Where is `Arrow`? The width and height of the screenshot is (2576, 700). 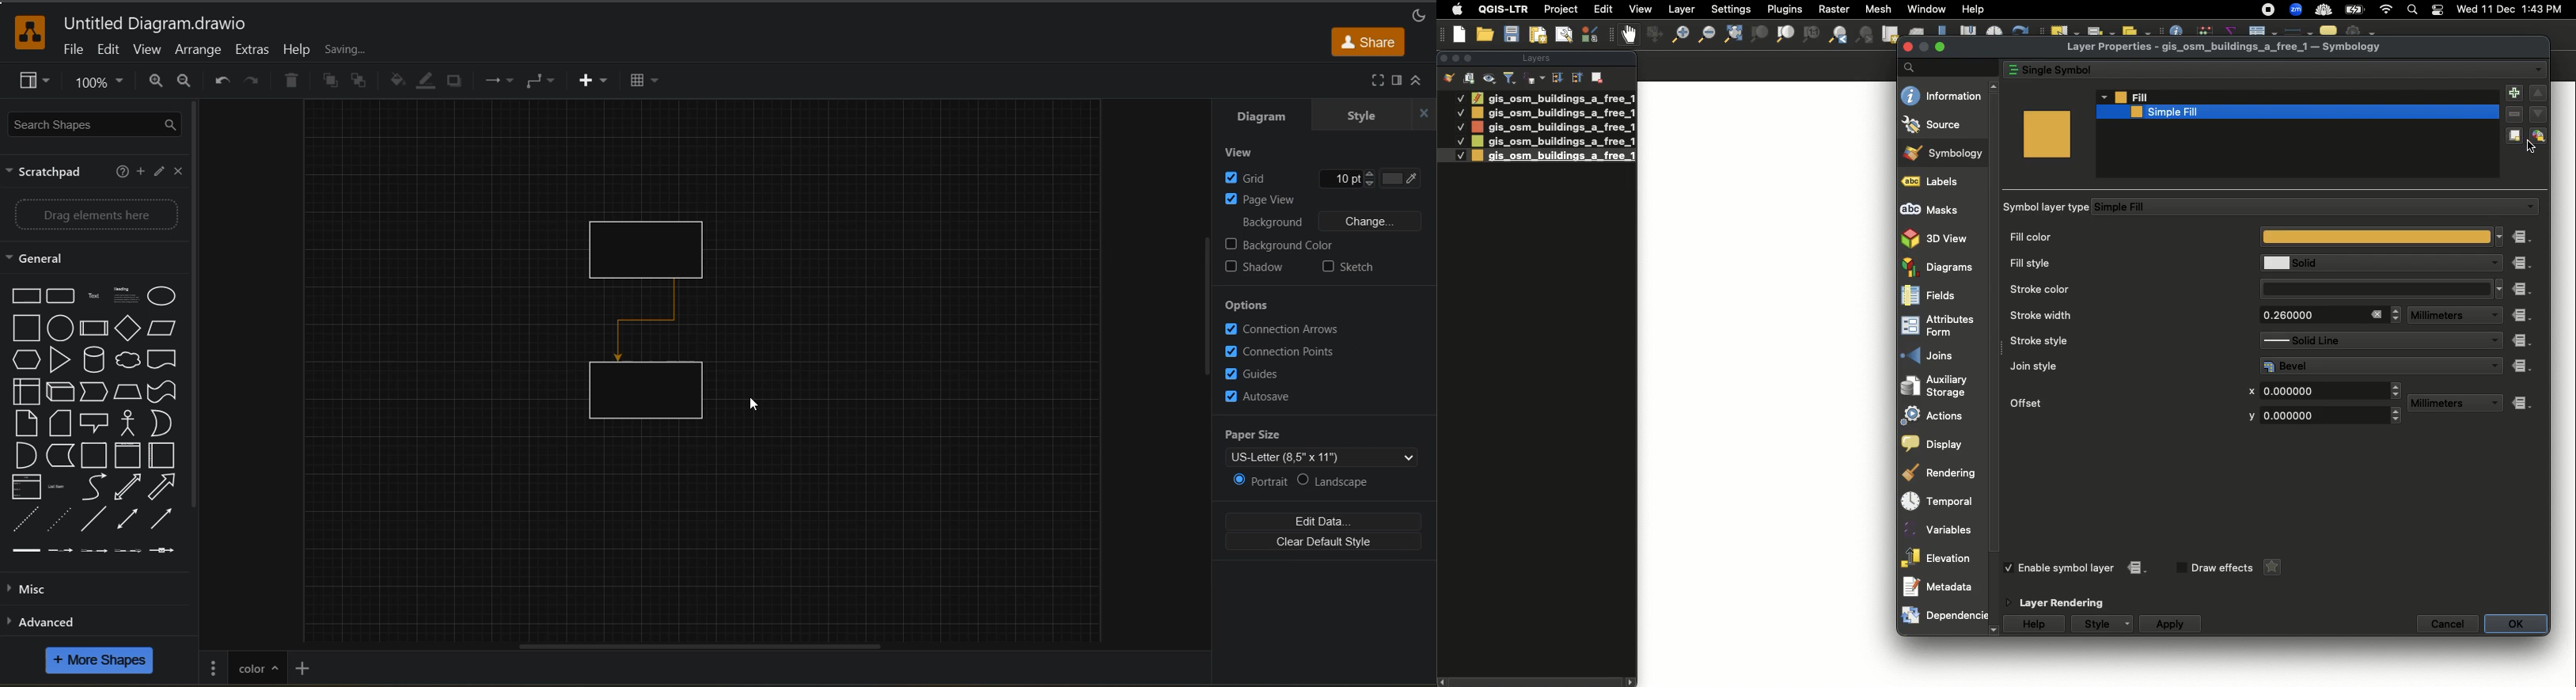
Arrow is located at coordinates (167, 519).